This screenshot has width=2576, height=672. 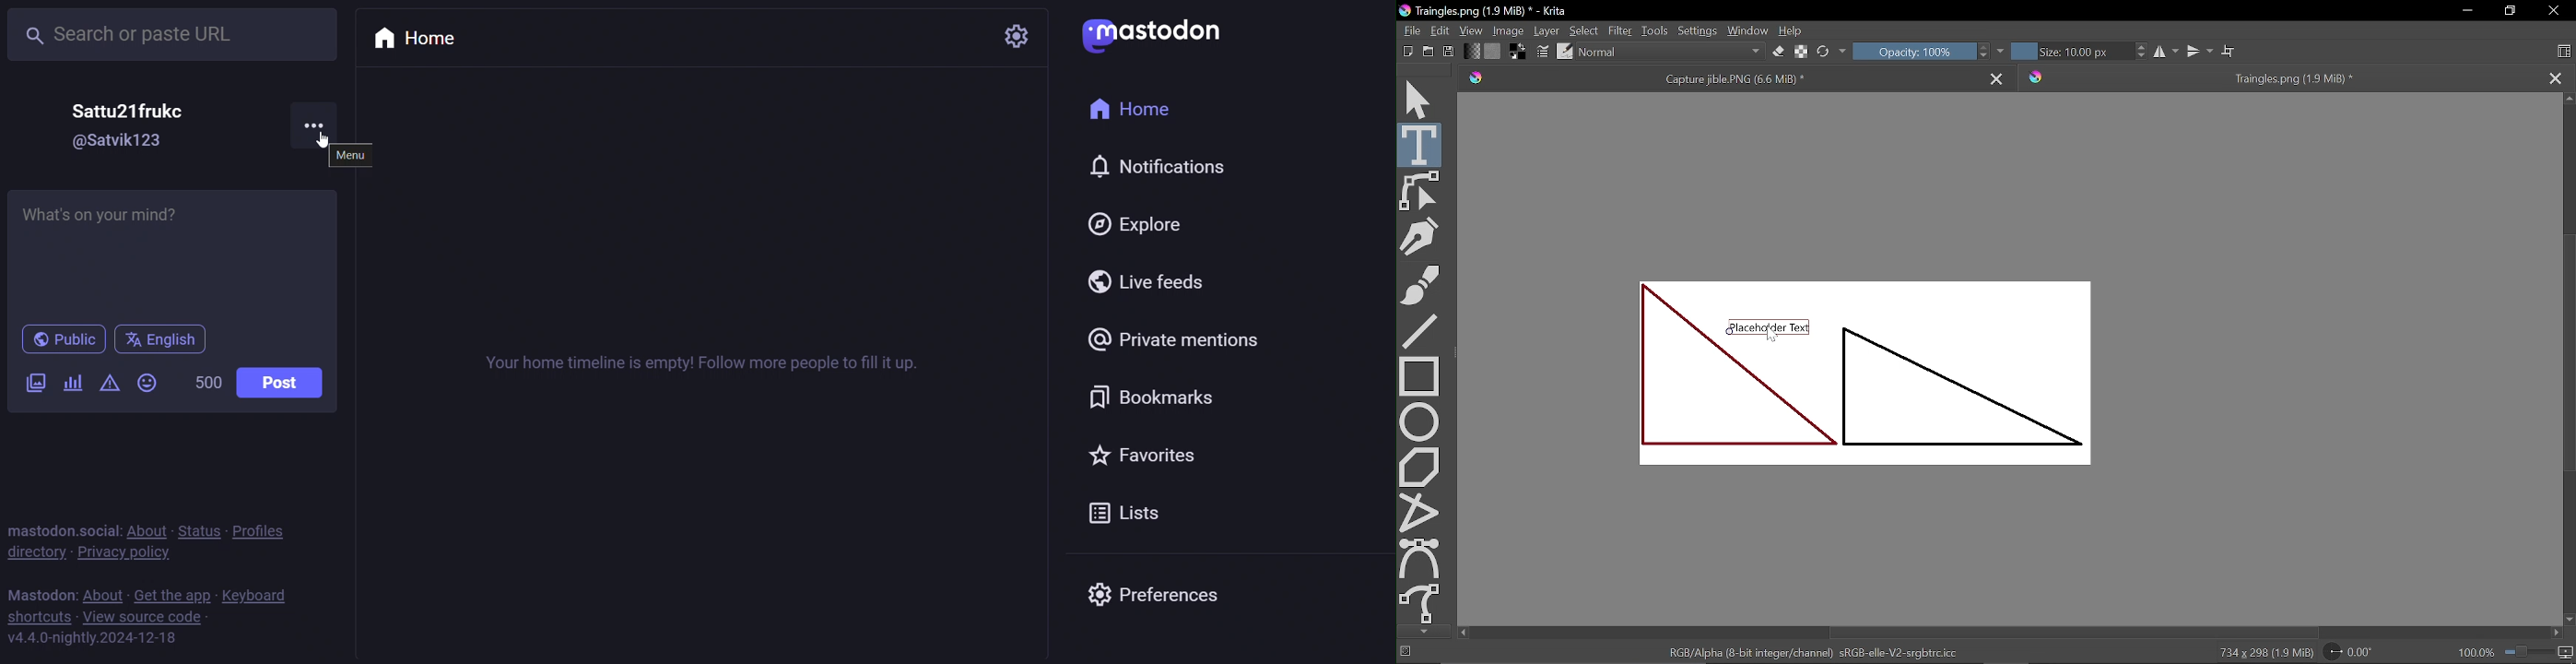 I want to click on menu, so click(x=358, y=156).